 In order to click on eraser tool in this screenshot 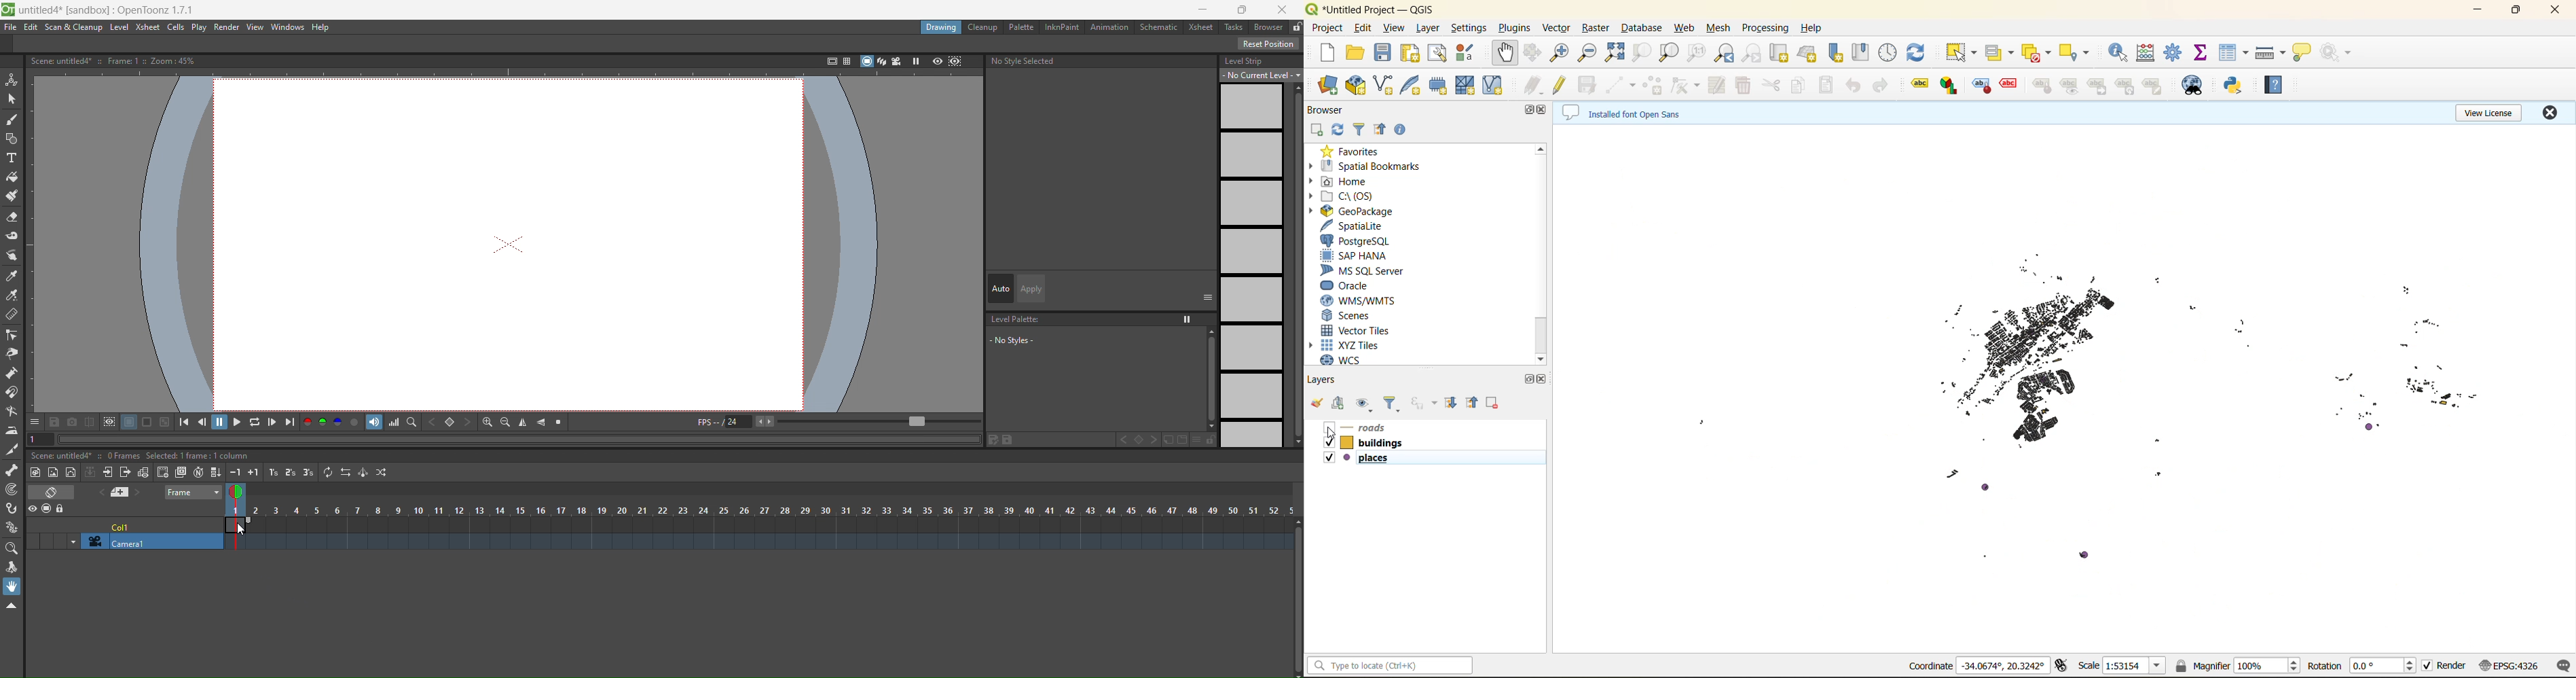, I will do `click(12, 217)`.